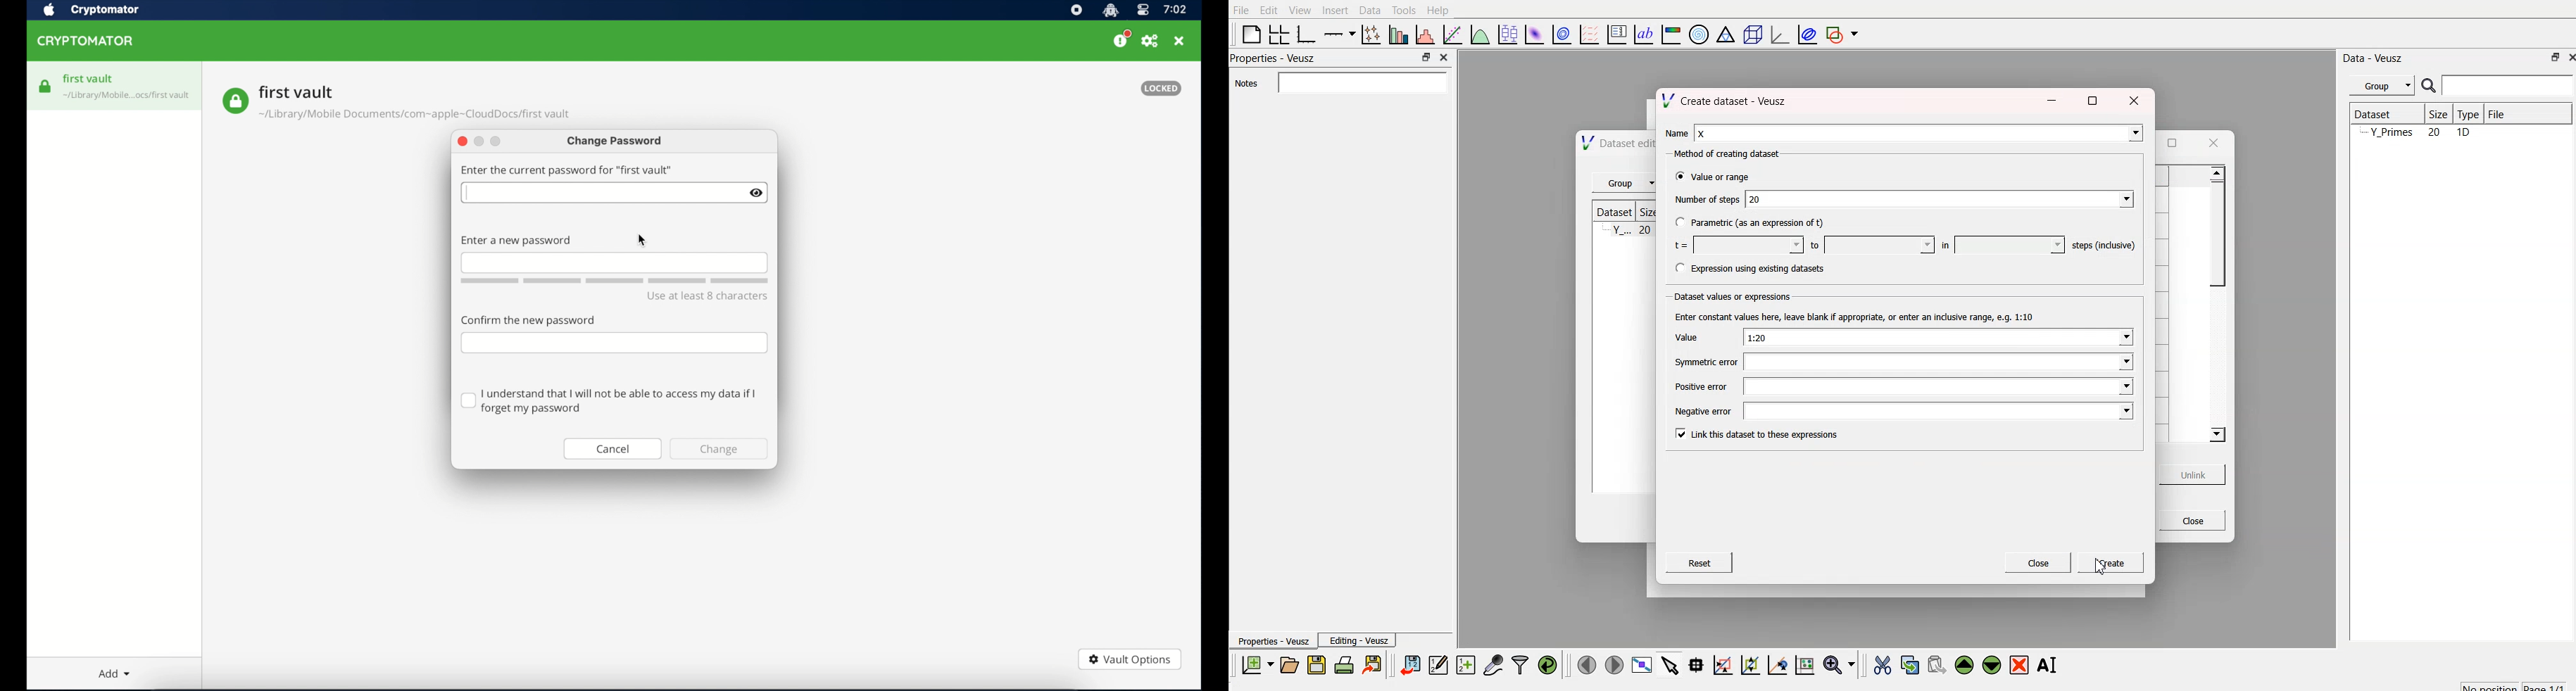 The width and height of the screenshot is (2576, 700). What do you see at coordinates (1731, 295) in the screenshot?
I see `Dataset values or expressions` at bounding box center [1731, 295].